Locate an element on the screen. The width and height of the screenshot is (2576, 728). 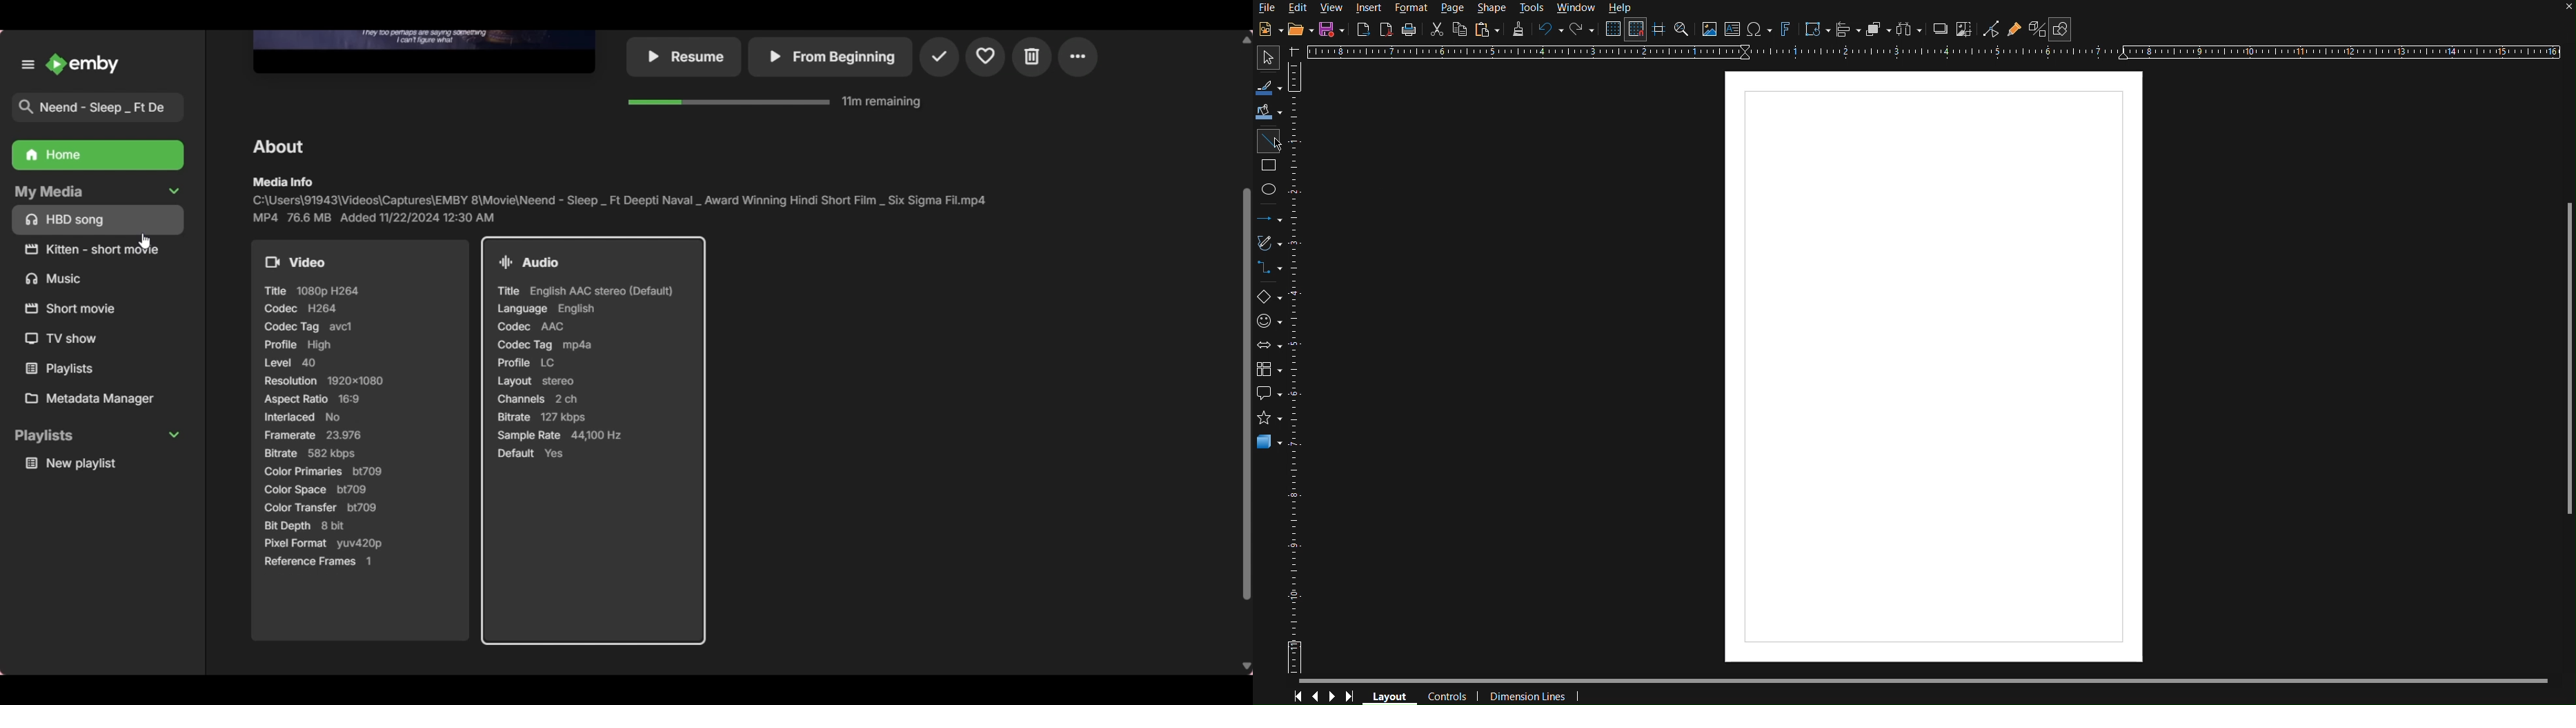
Mouse Cursor is located at coordinates (1280, 145).